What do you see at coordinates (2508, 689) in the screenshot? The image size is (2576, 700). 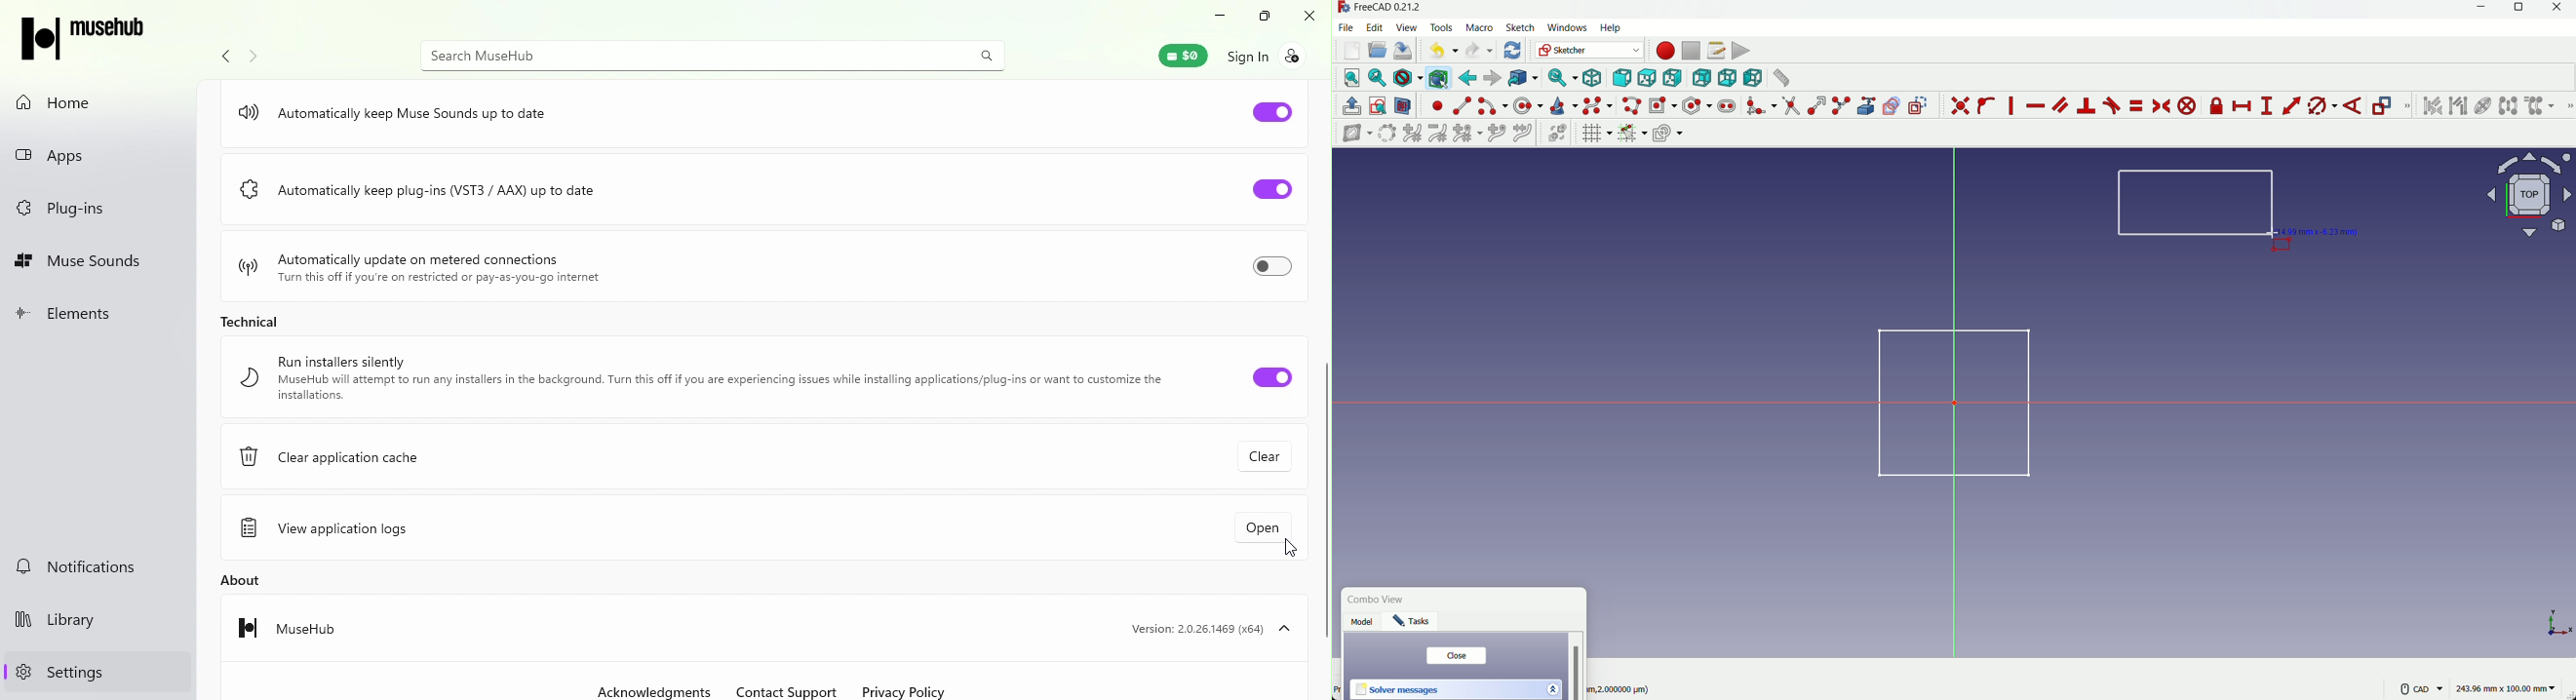 I see `measuring unit` at bounding box center [2508, 689].